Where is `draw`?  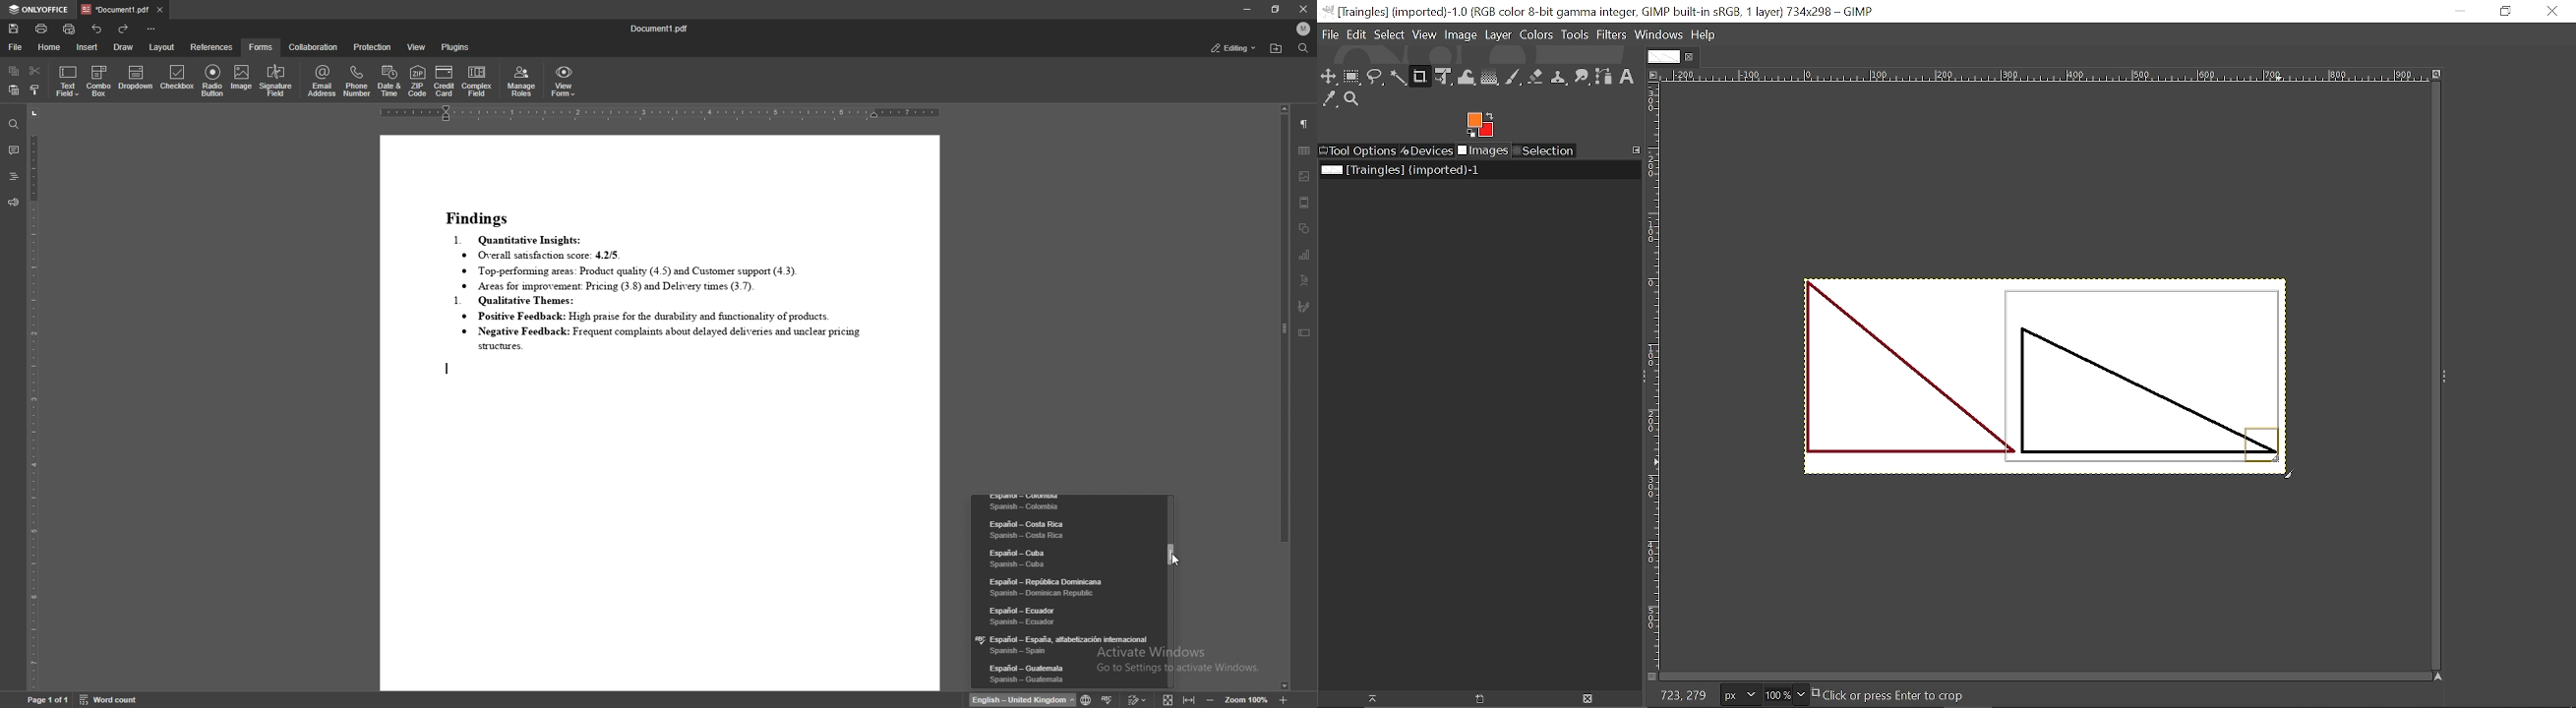 draw is located at coordinates (123, 47).